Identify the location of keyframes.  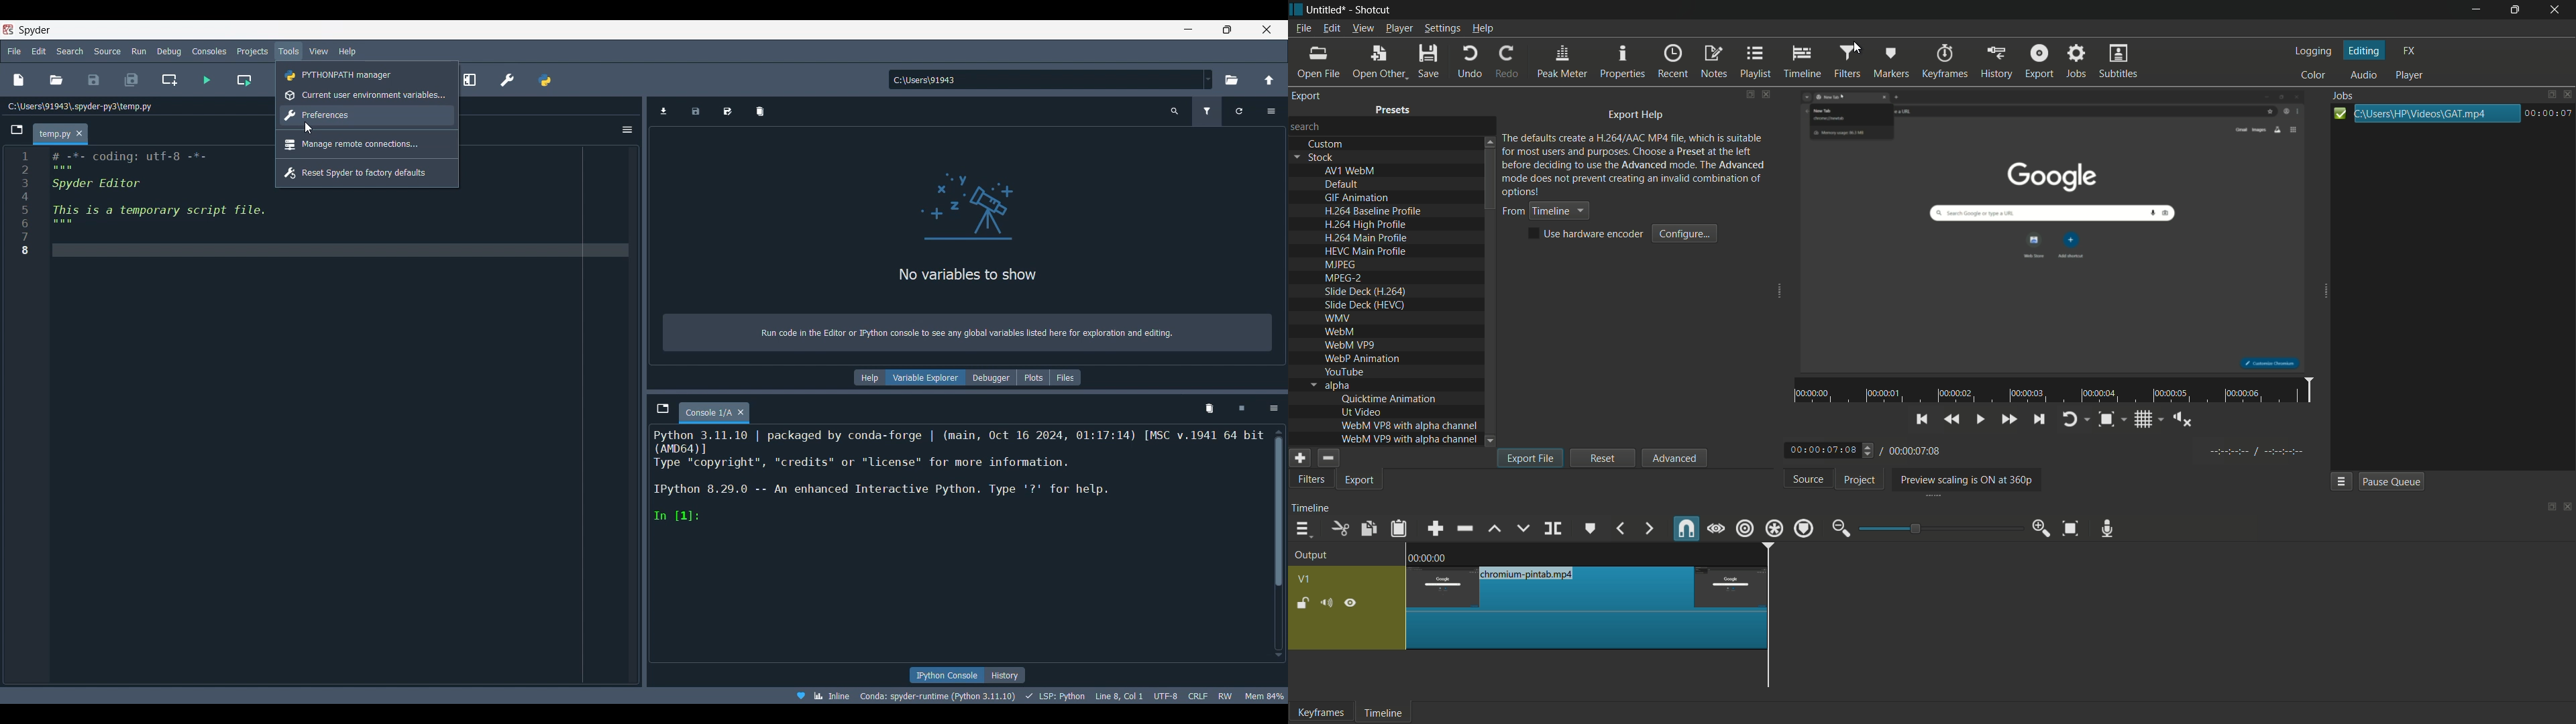
(1321, 712).